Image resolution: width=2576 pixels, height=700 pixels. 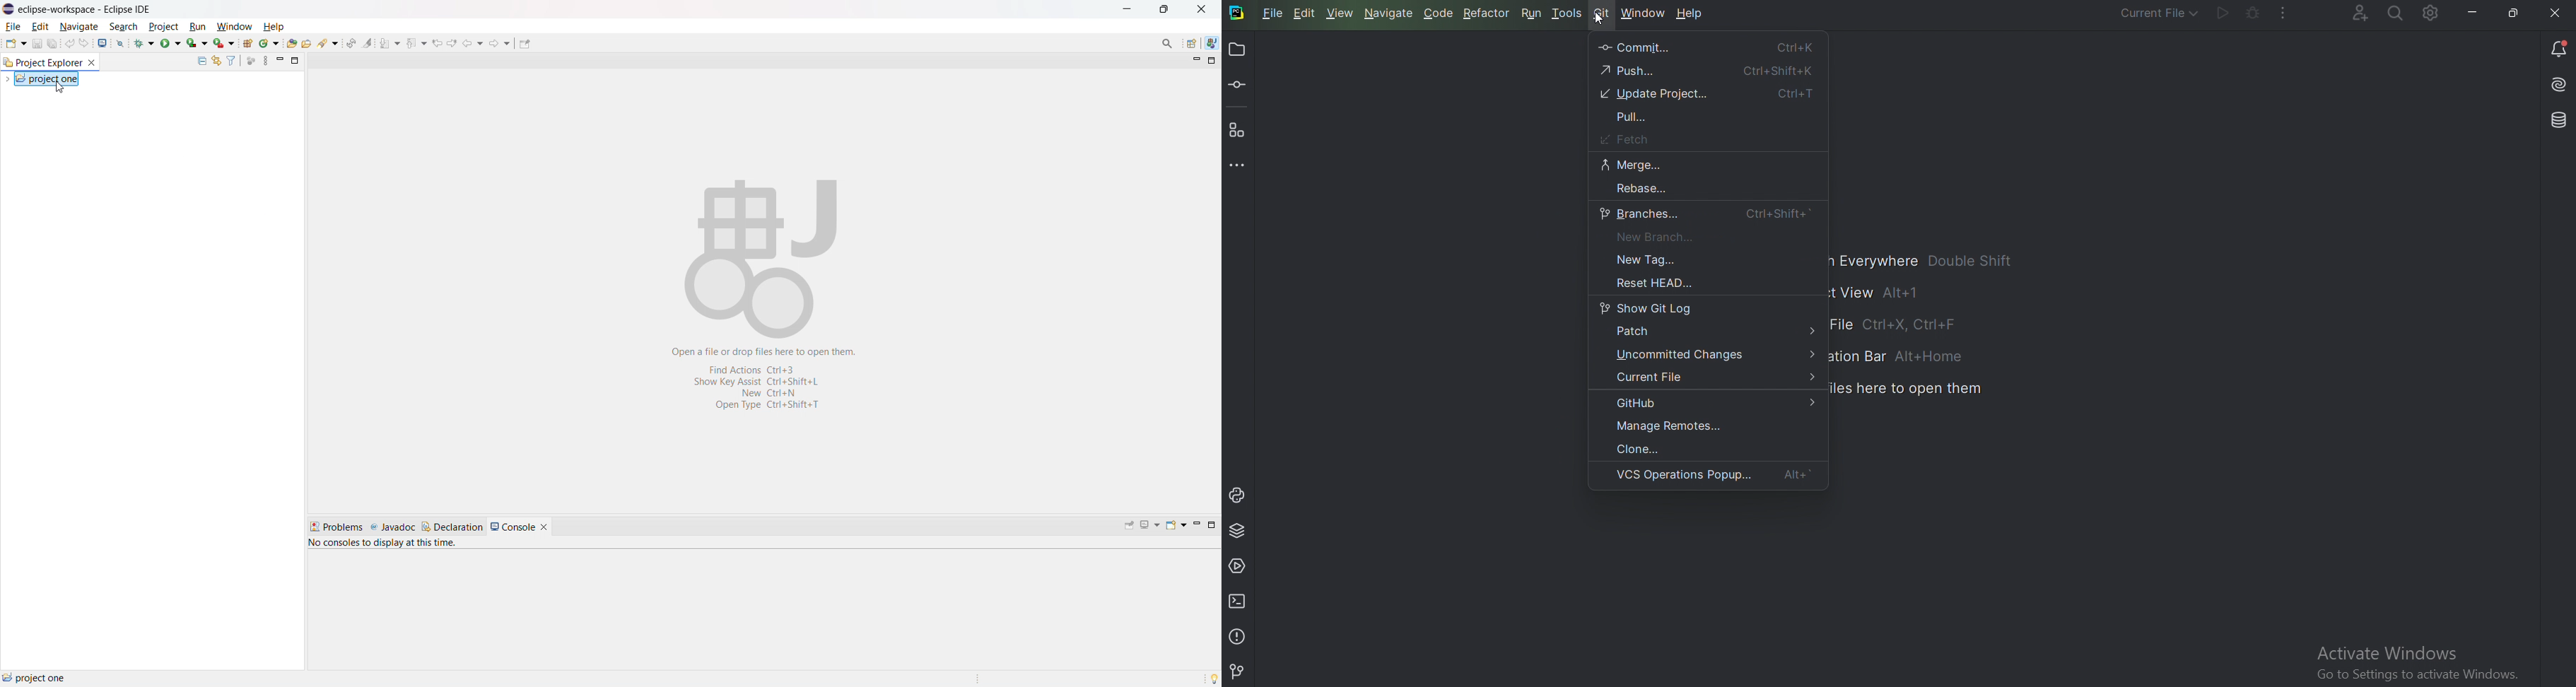 What do you see at coordinates (1239, 87) in the screenshot?
I see `Commit` at bounding box center [1239, 87].